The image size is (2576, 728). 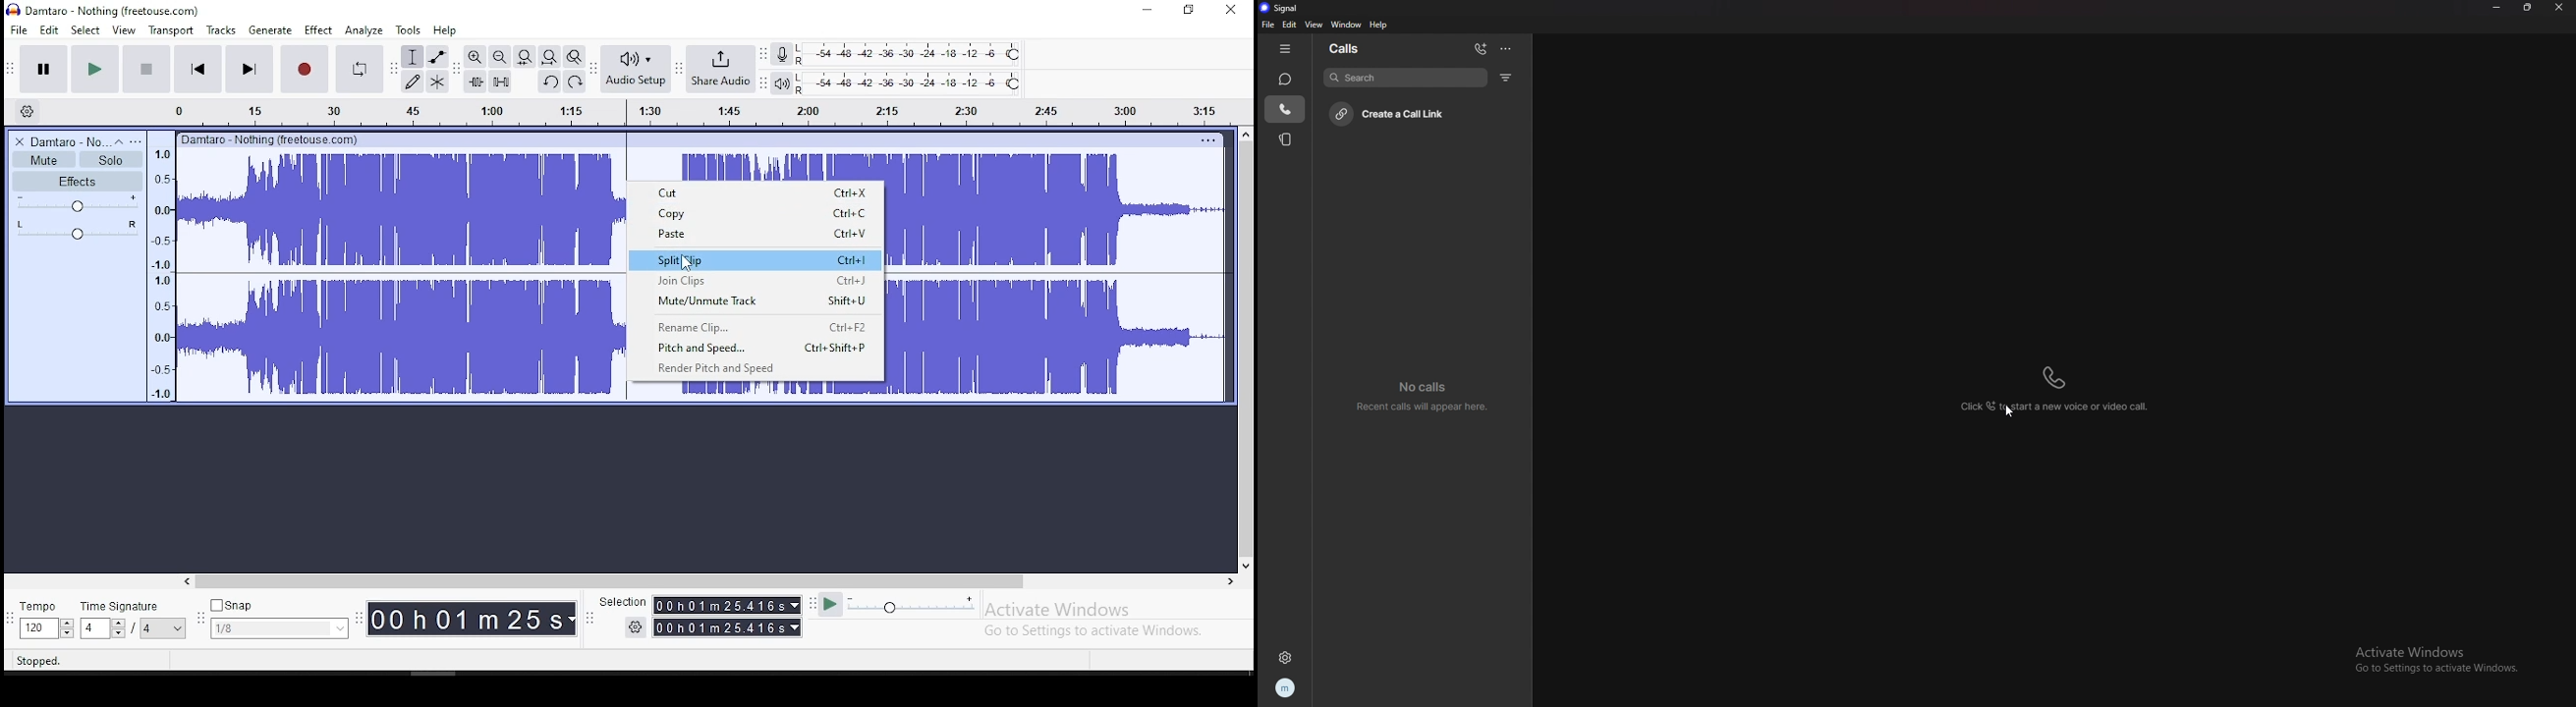 What do you see at coordinates (1189, 11) in the screenshot?
I see `restore` at bounding box center [1189, 11].